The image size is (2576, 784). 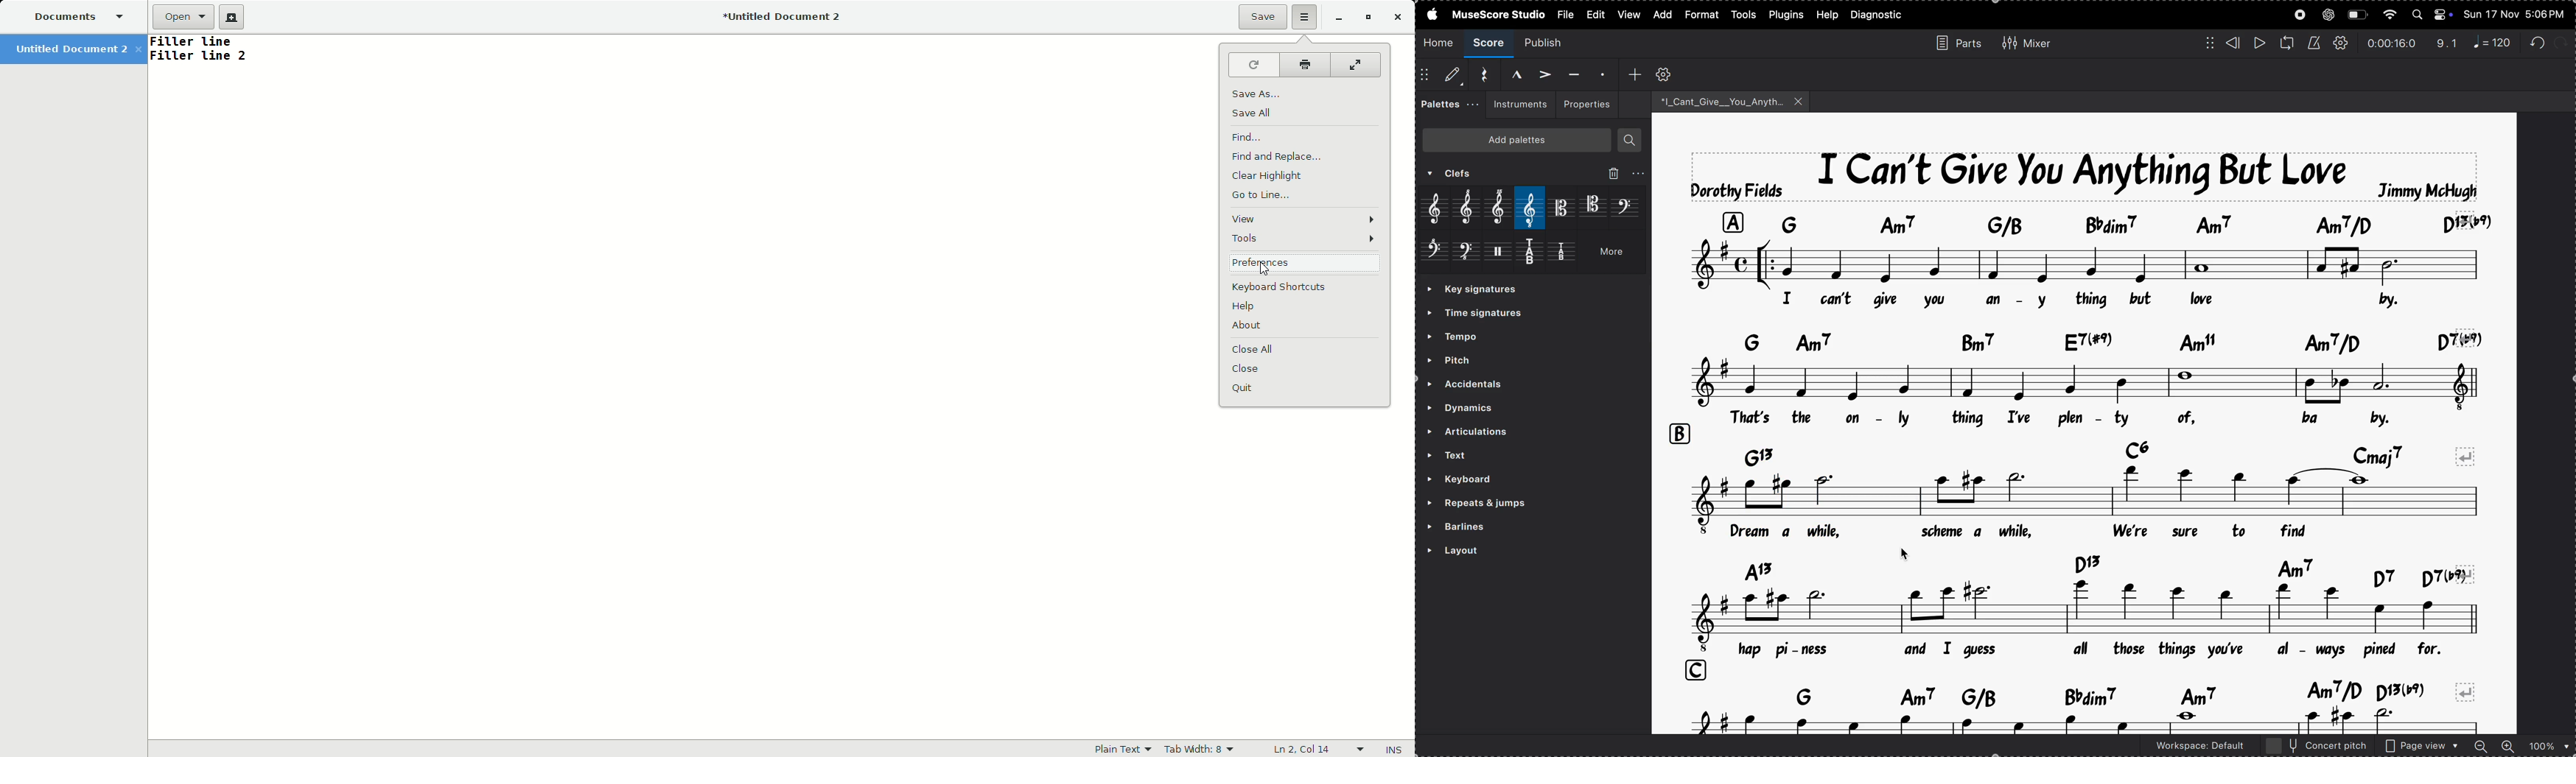 I want to click on tenuto, so click(x=1572, y=74).